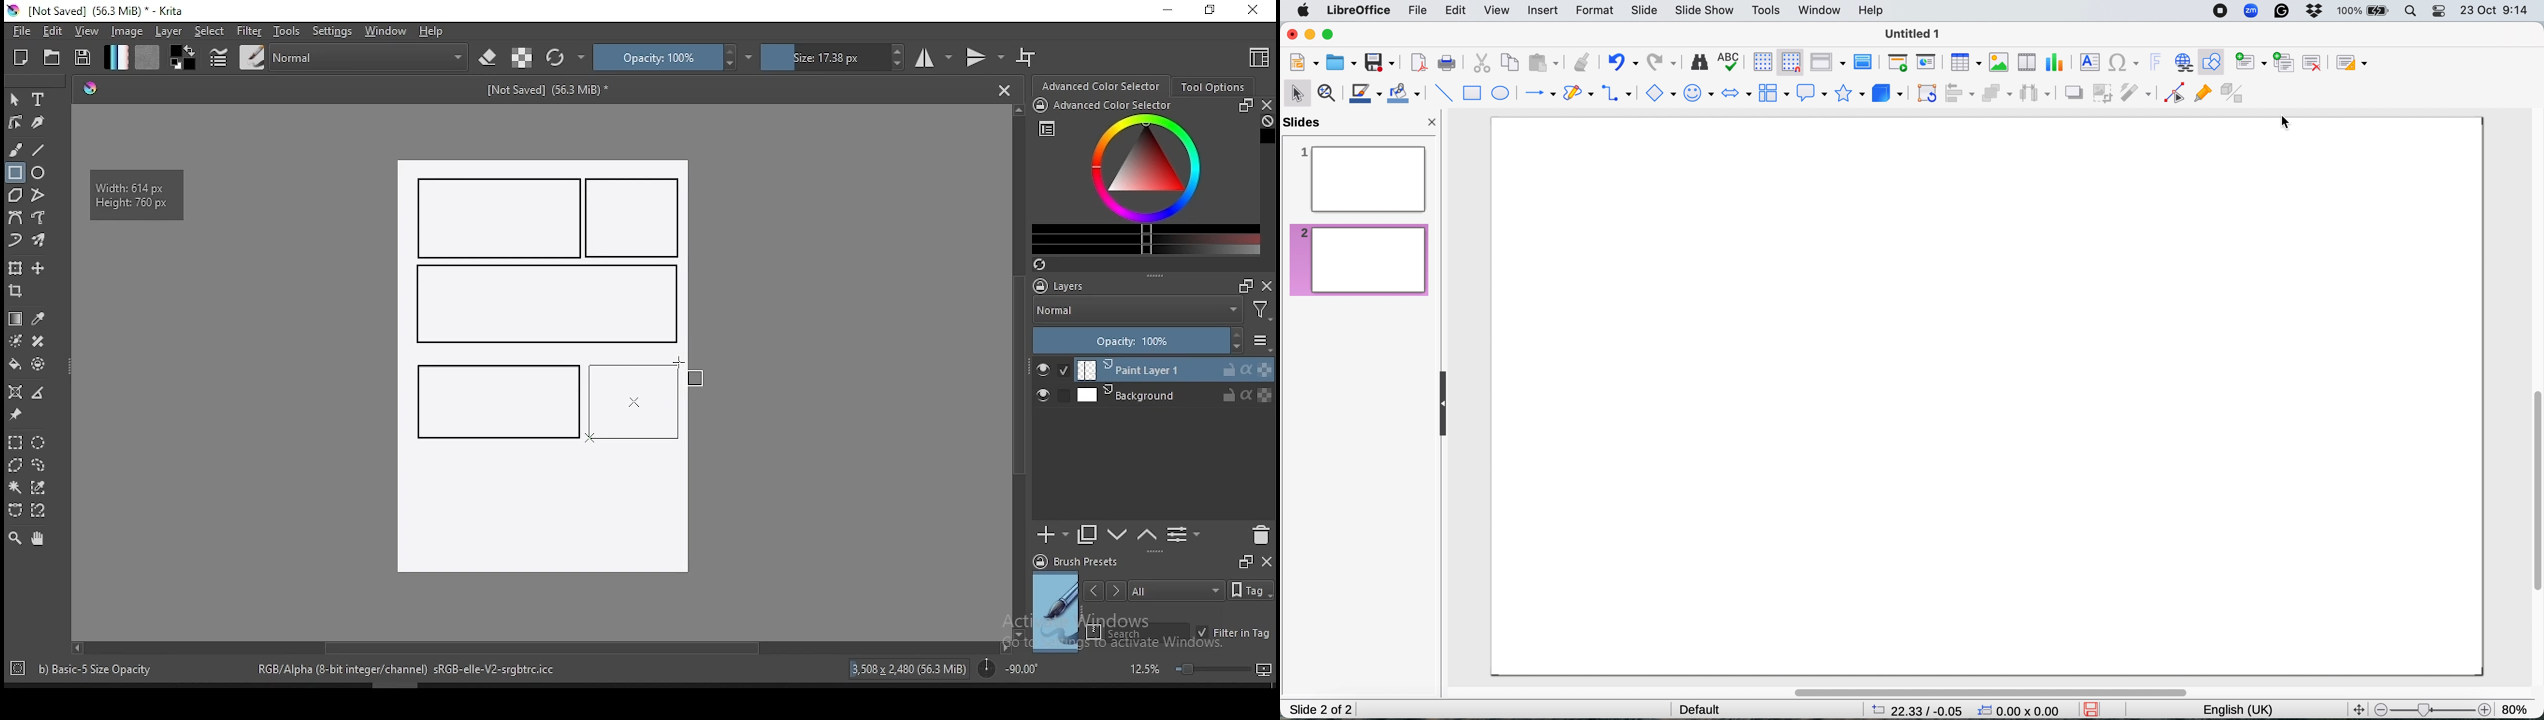 Image resolution: width=2548 pixels, height=728 pixels. Describe the element at coordinates (1378, 62) in the screenshot. I see `save` at that location.